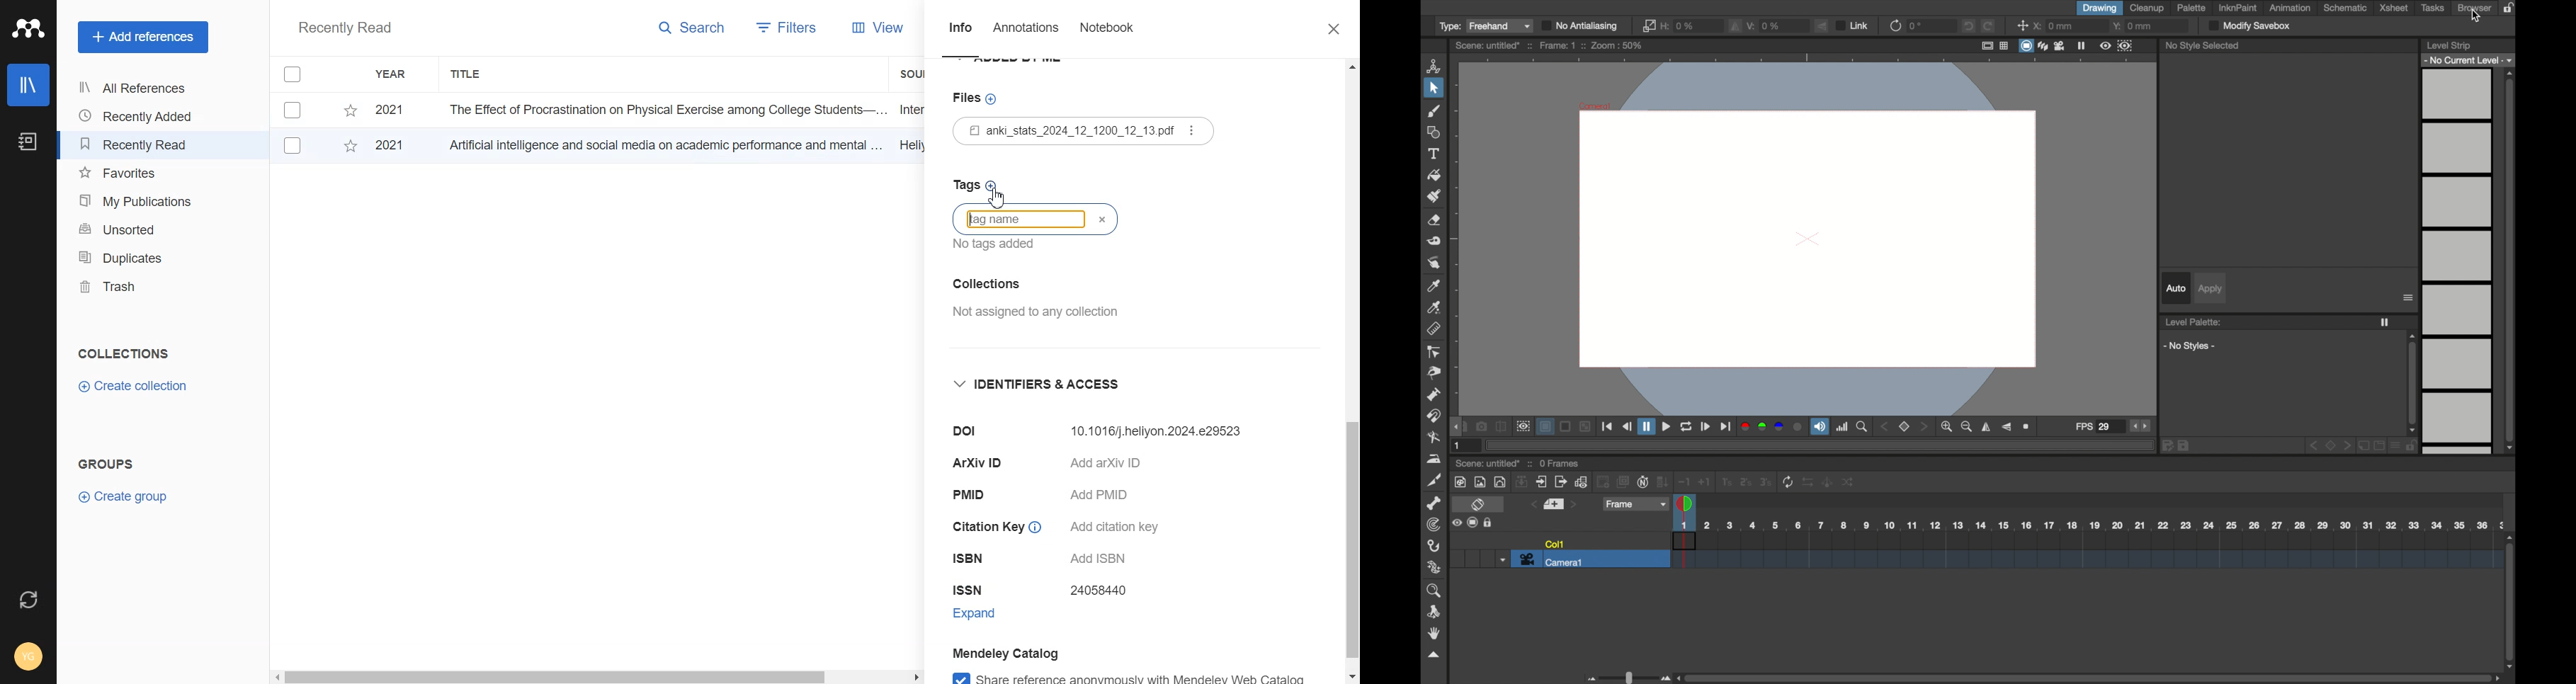  I want to click on undo, so click(1969, 26).